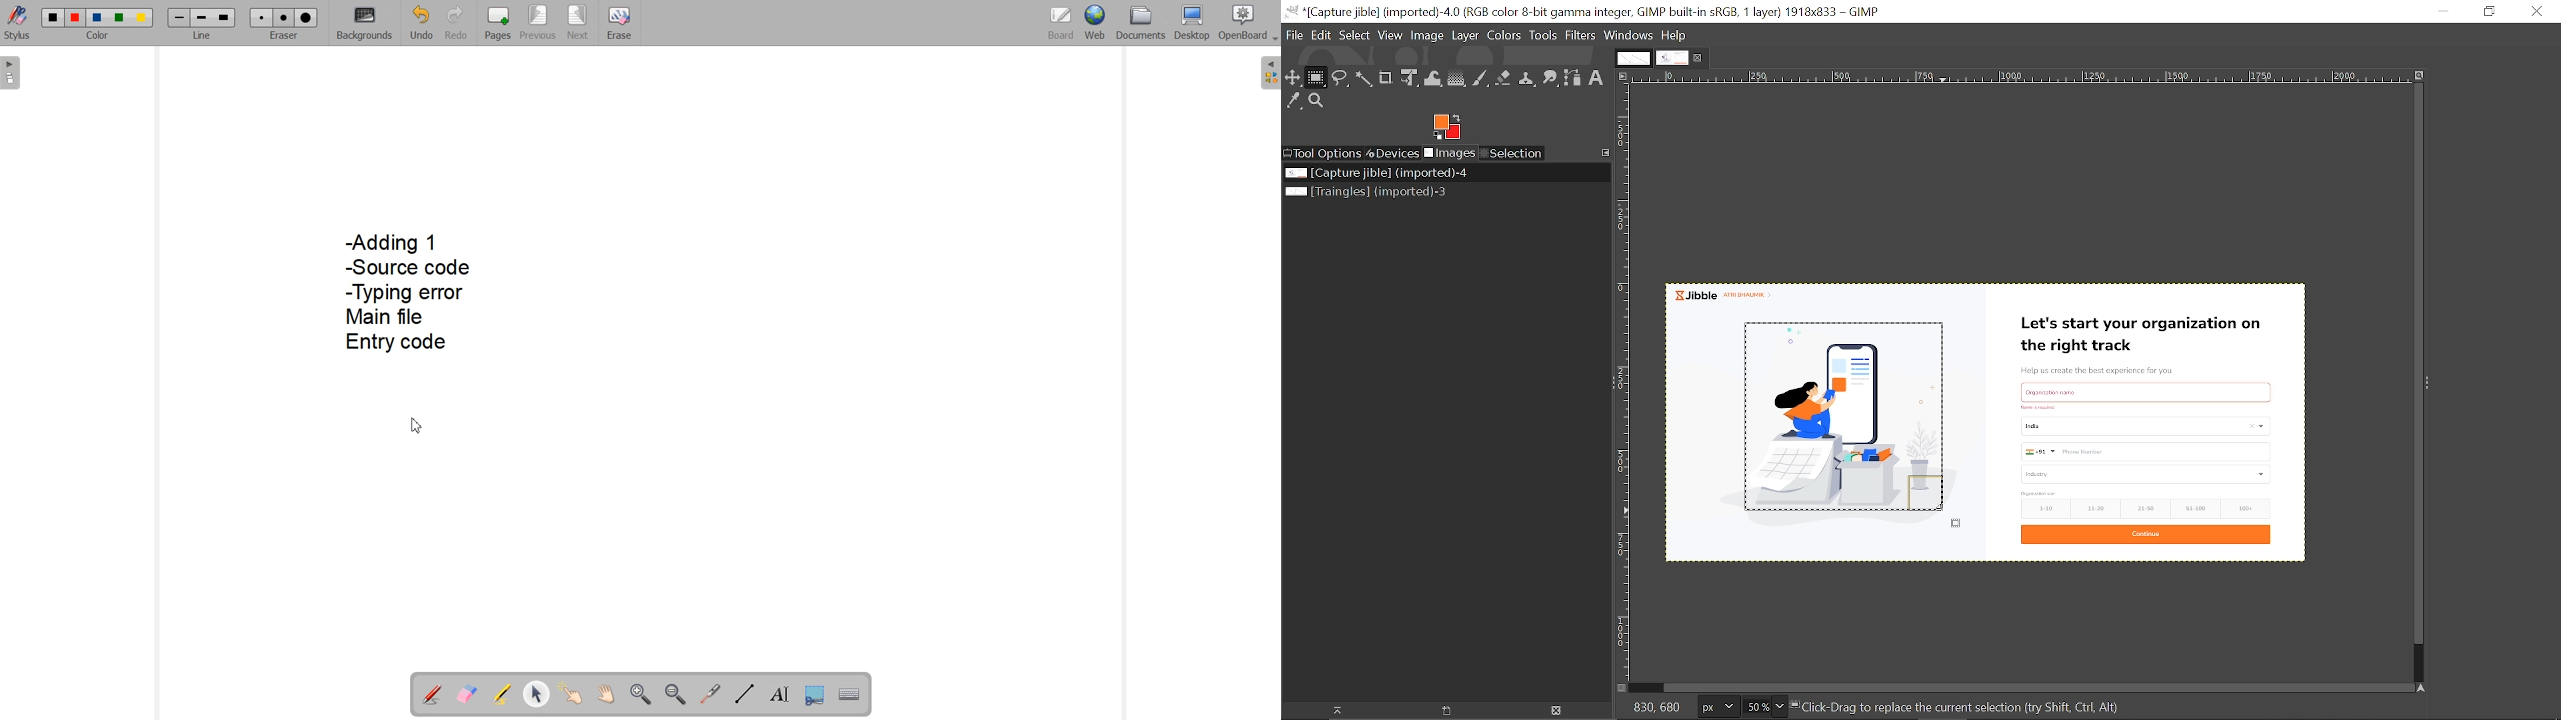 The height and width of the screenshot is (728, 2576). What do you see at coordinates (283, 36) in the screenshot?
I see `Eraser` at bounding box center [283, 36].